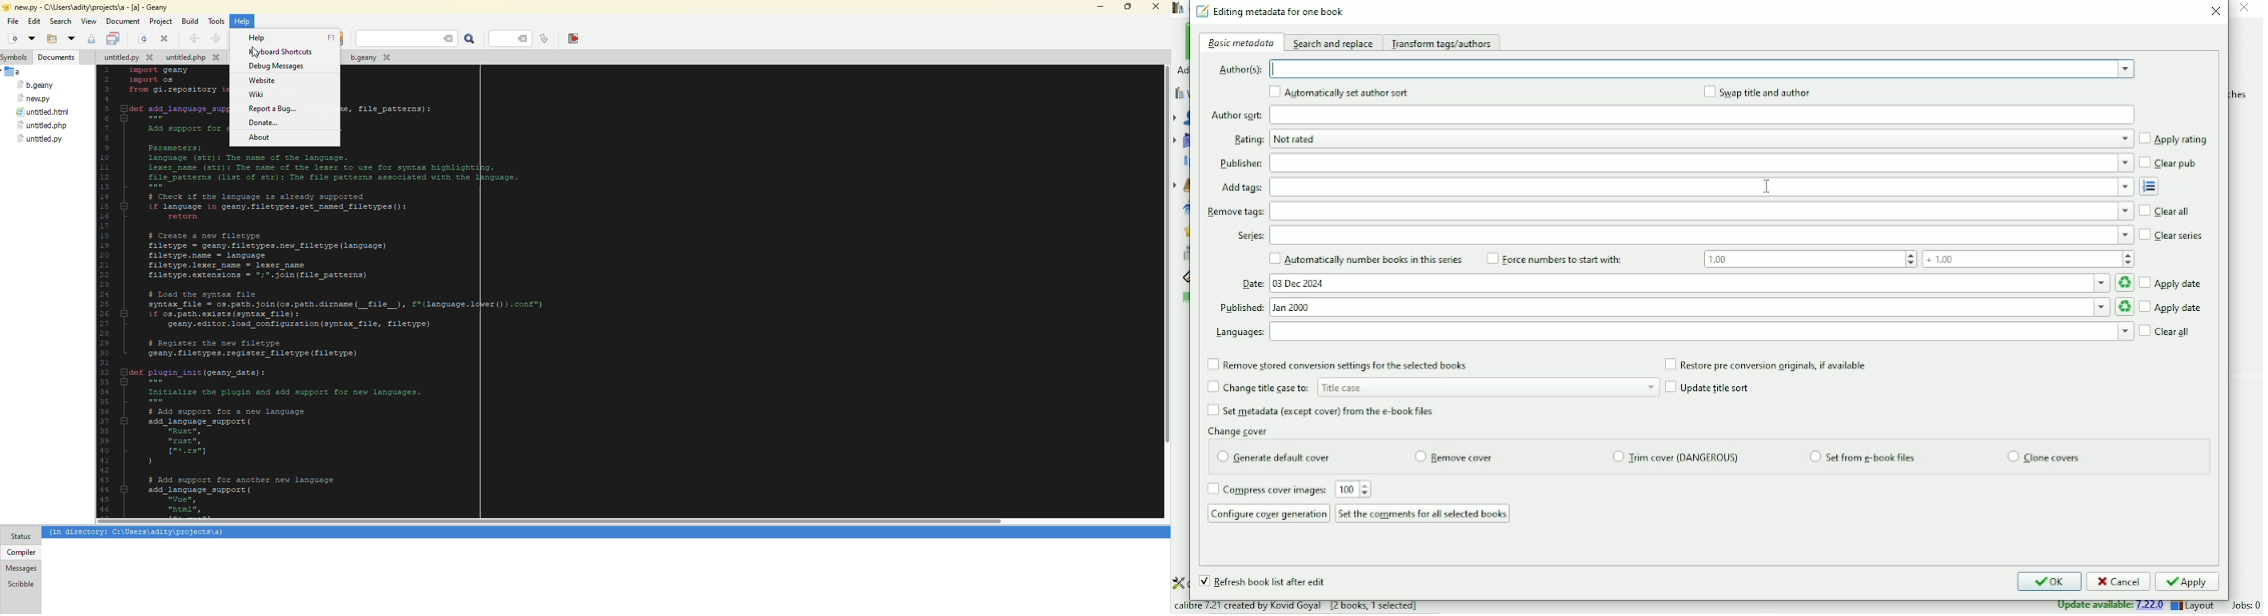 This screenshot has height=616, width=2268. I want to click on Clear all, so click(2167, 331).